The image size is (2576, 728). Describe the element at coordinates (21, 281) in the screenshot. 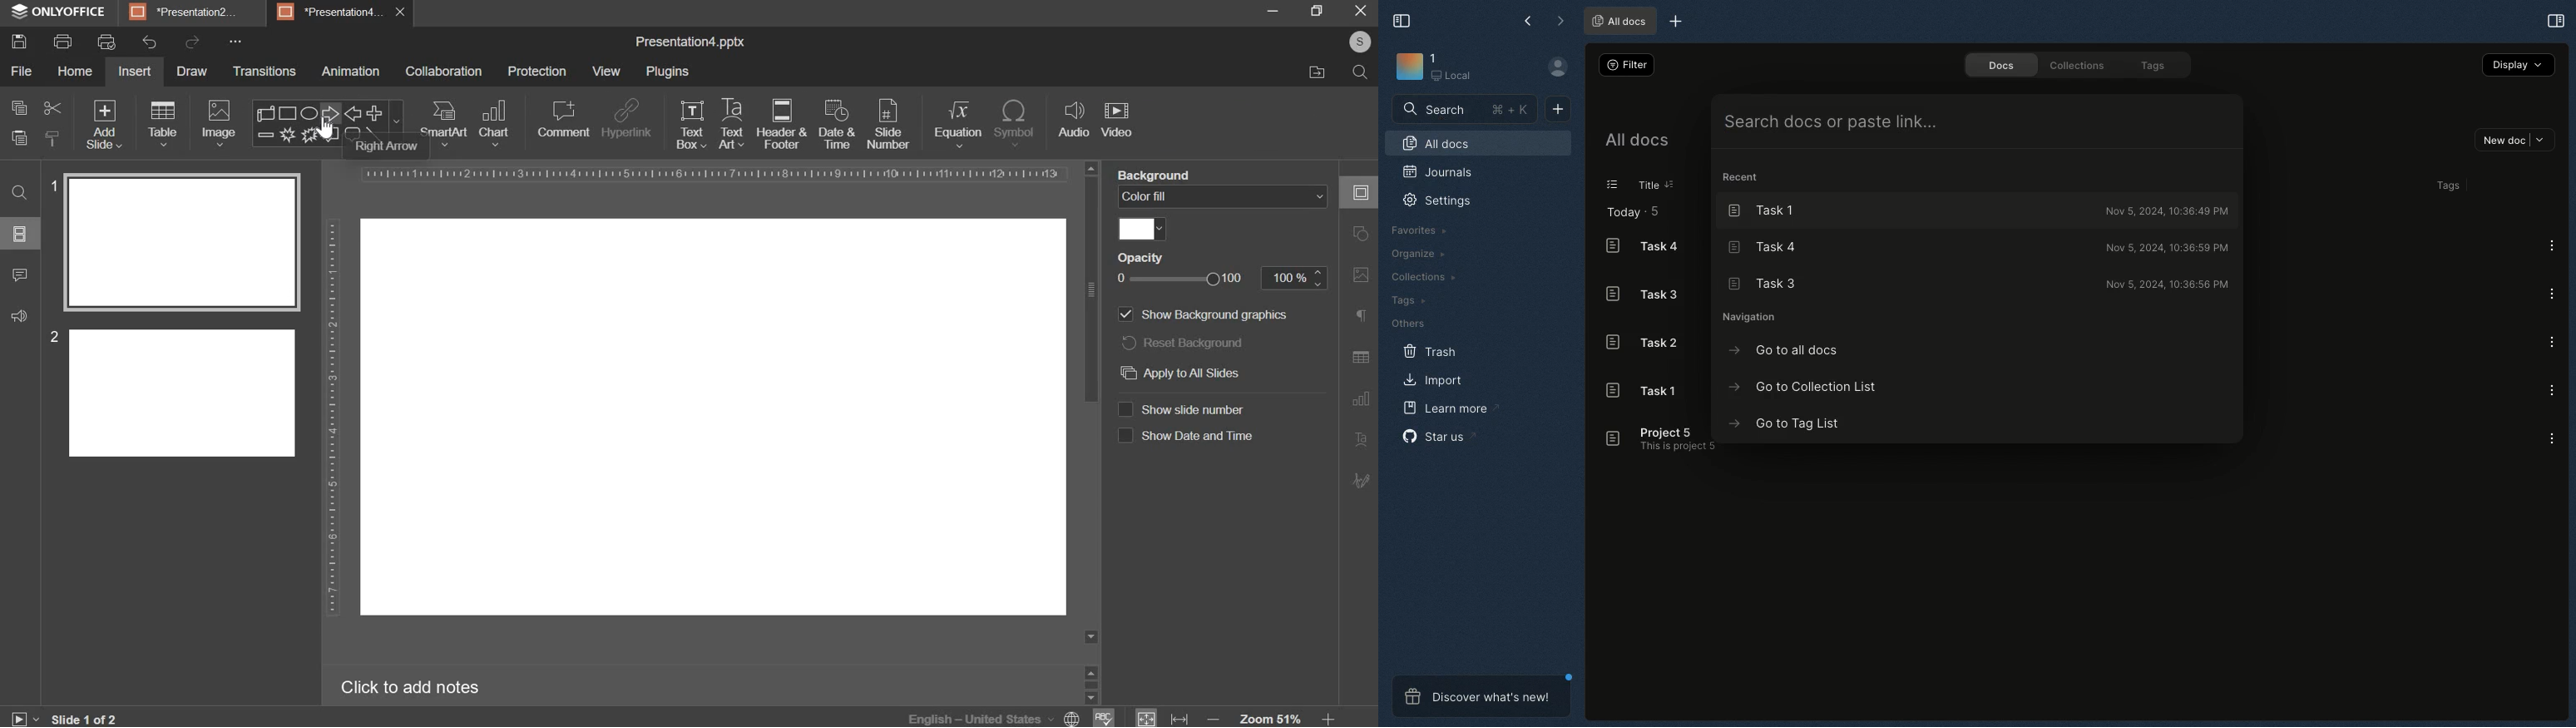

I see `comment` at that location.